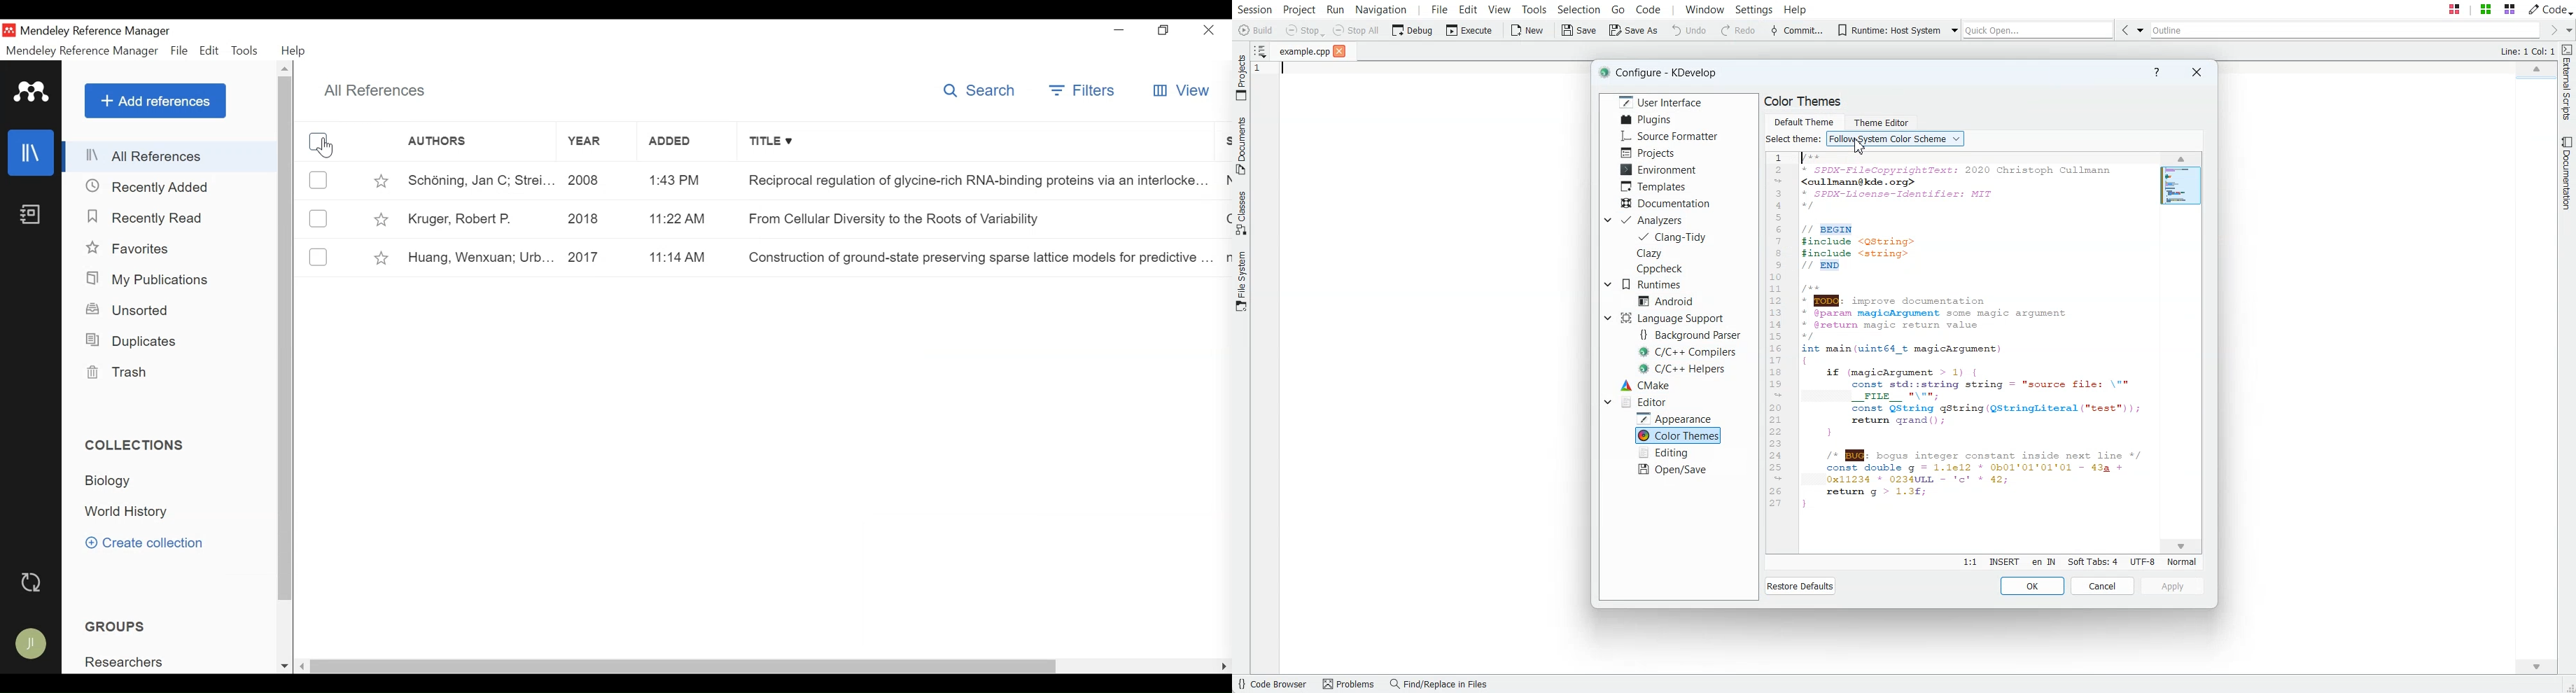 The image size is (2576, 700). I want to click on Authors, so click(477, 144).